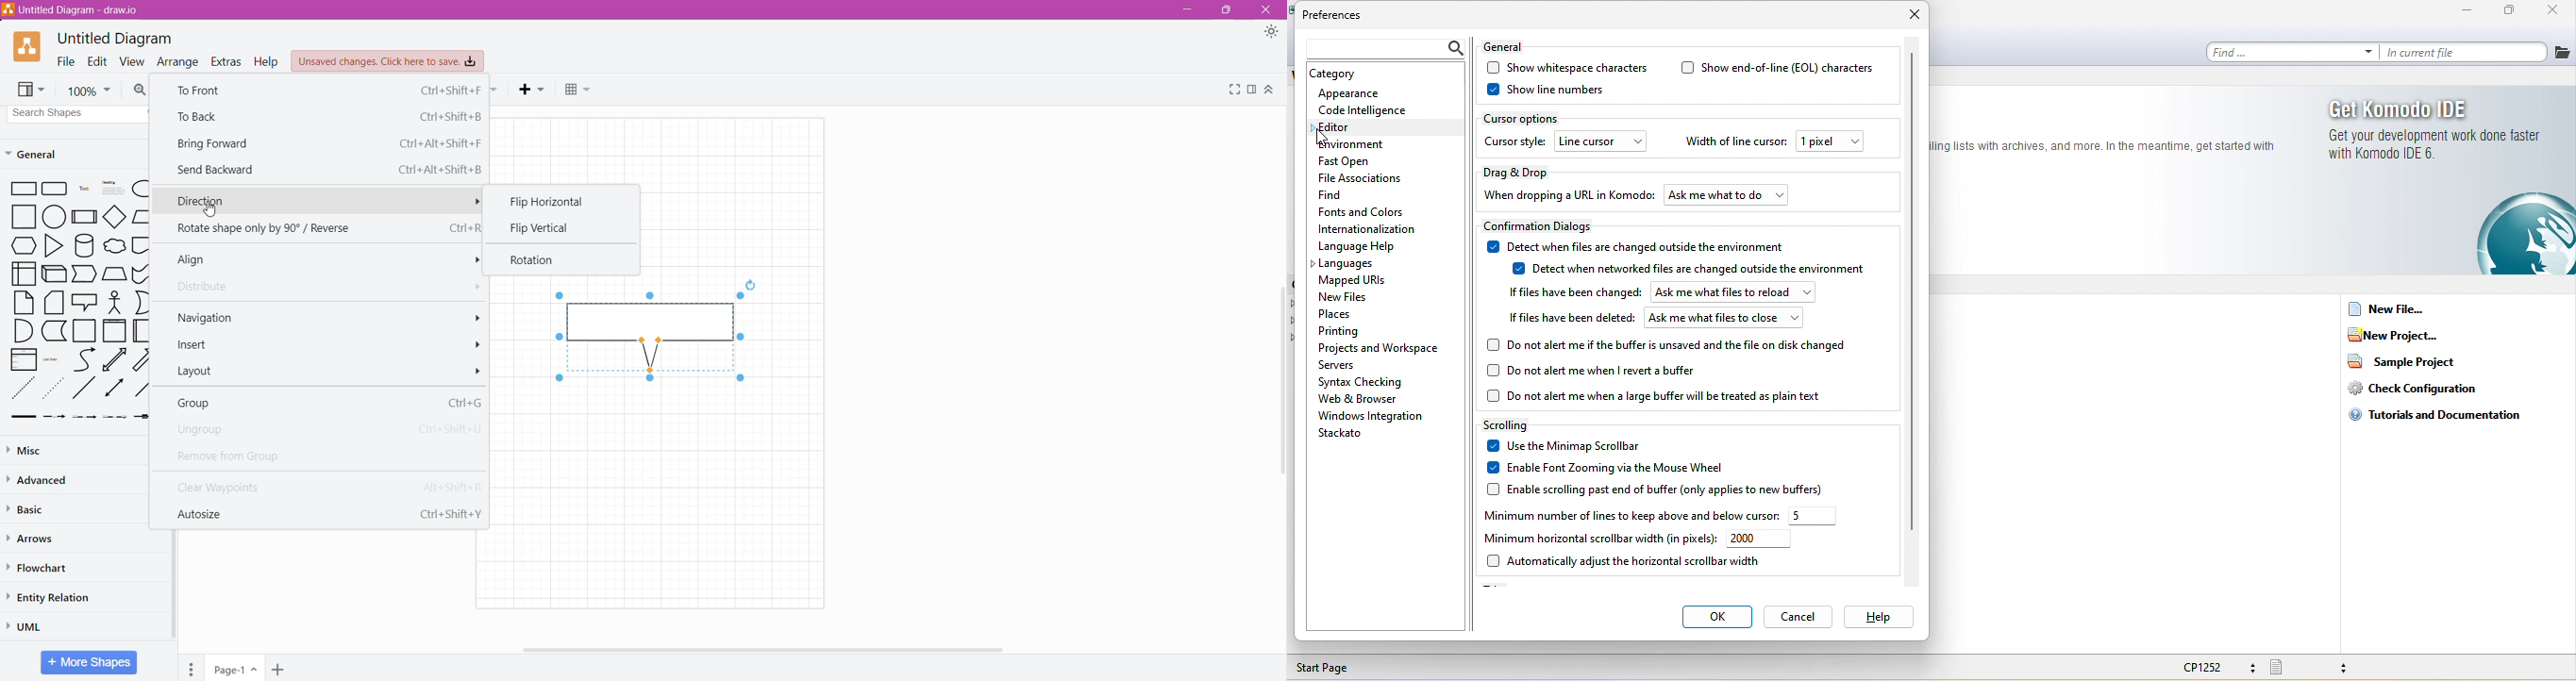  What do you see at coordinates (471, 261) in the screenshot?
I see `more` at bounding box center [471, 261].